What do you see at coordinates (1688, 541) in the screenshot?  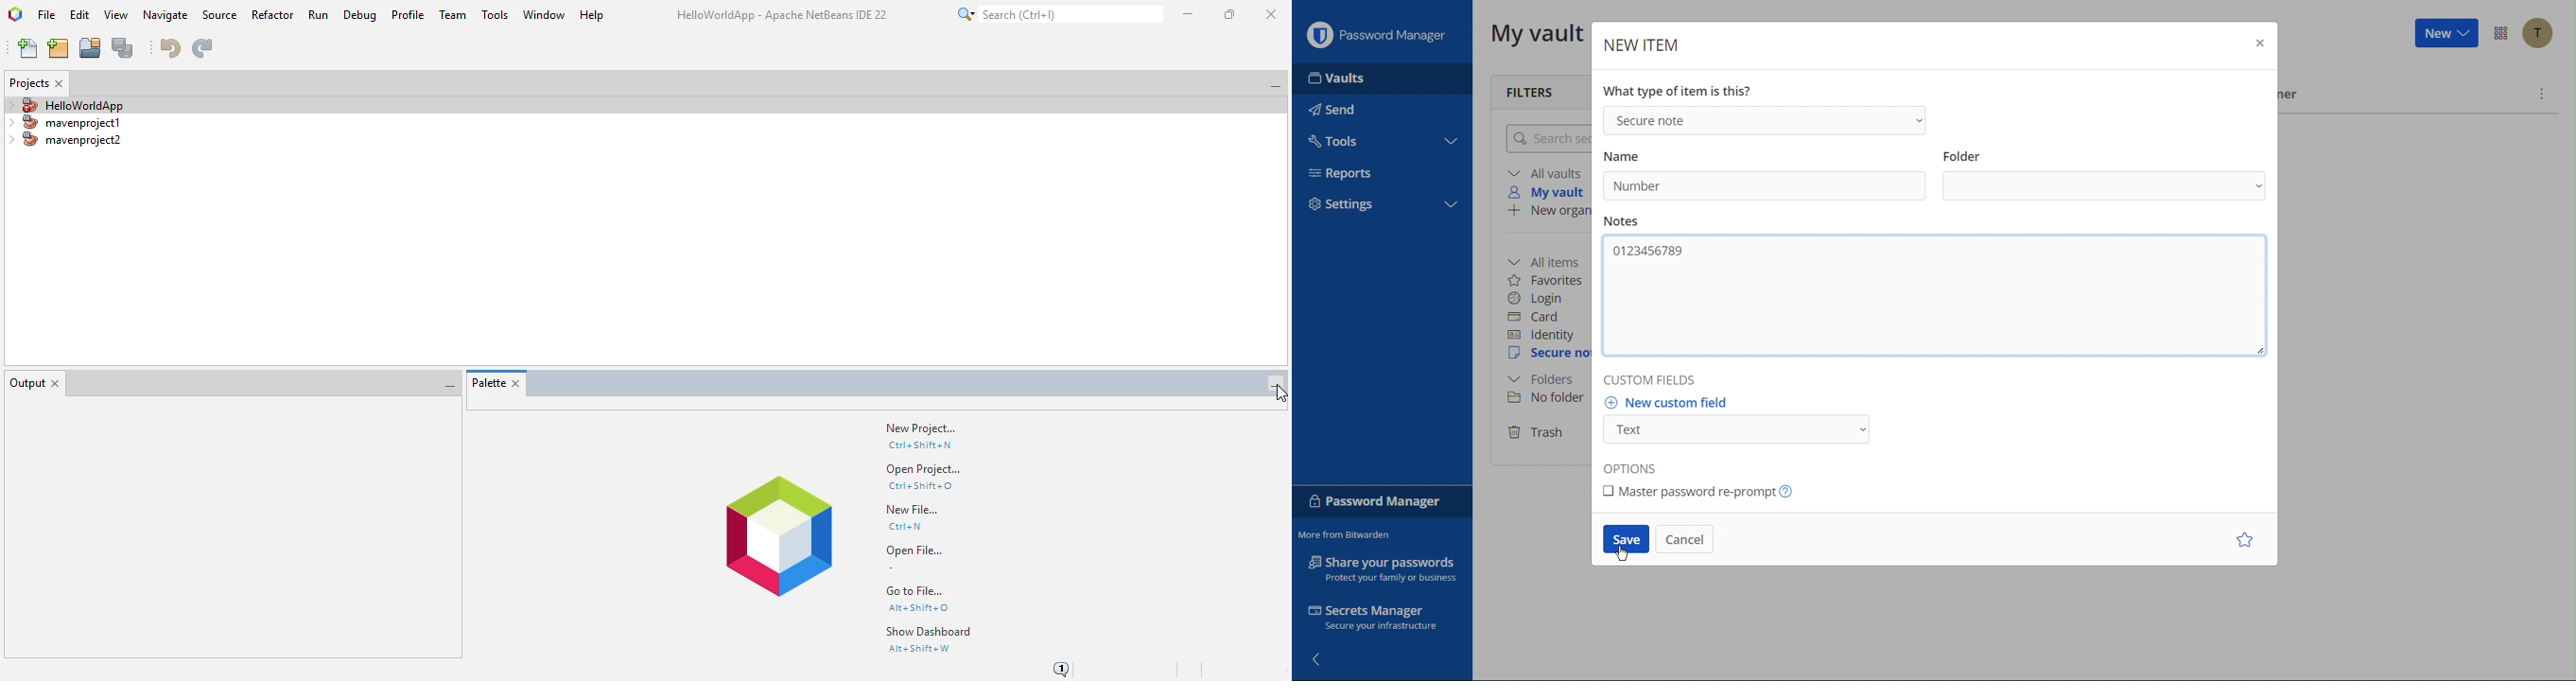 I see `Cancel` at bounding box center [1688, 541].